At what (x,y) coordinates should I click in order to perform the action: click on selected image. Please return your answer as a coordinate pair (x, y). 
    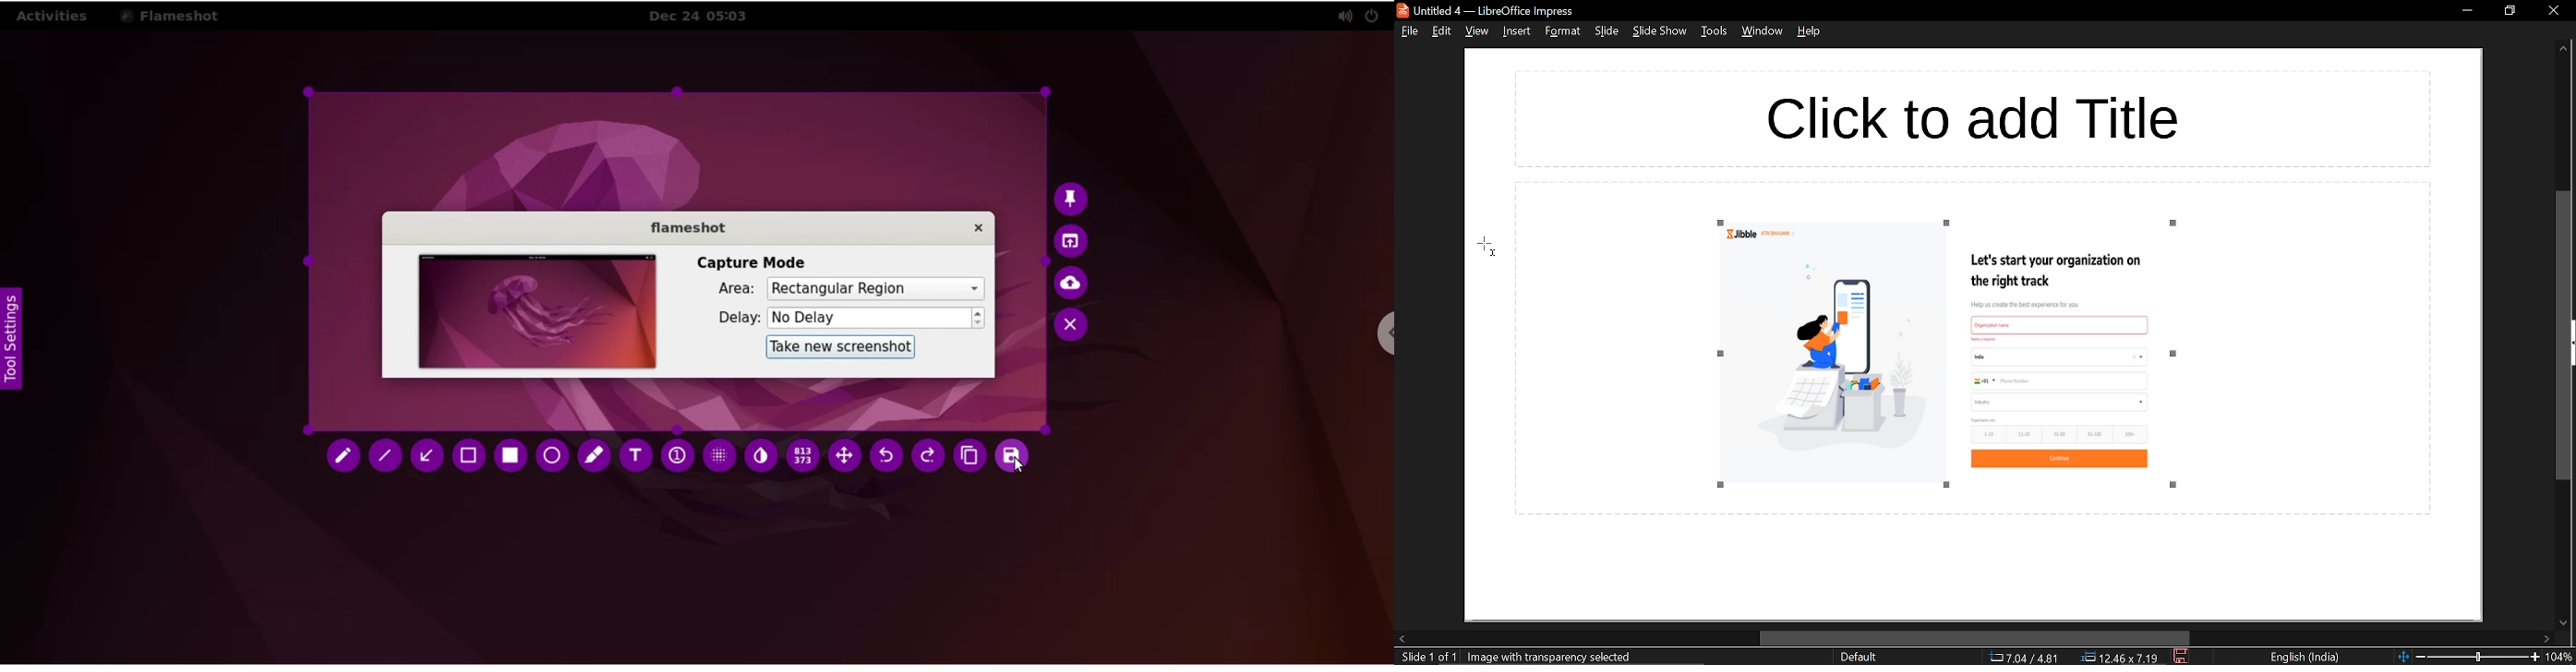
    Looking at the image, I should click on (1554, 657).